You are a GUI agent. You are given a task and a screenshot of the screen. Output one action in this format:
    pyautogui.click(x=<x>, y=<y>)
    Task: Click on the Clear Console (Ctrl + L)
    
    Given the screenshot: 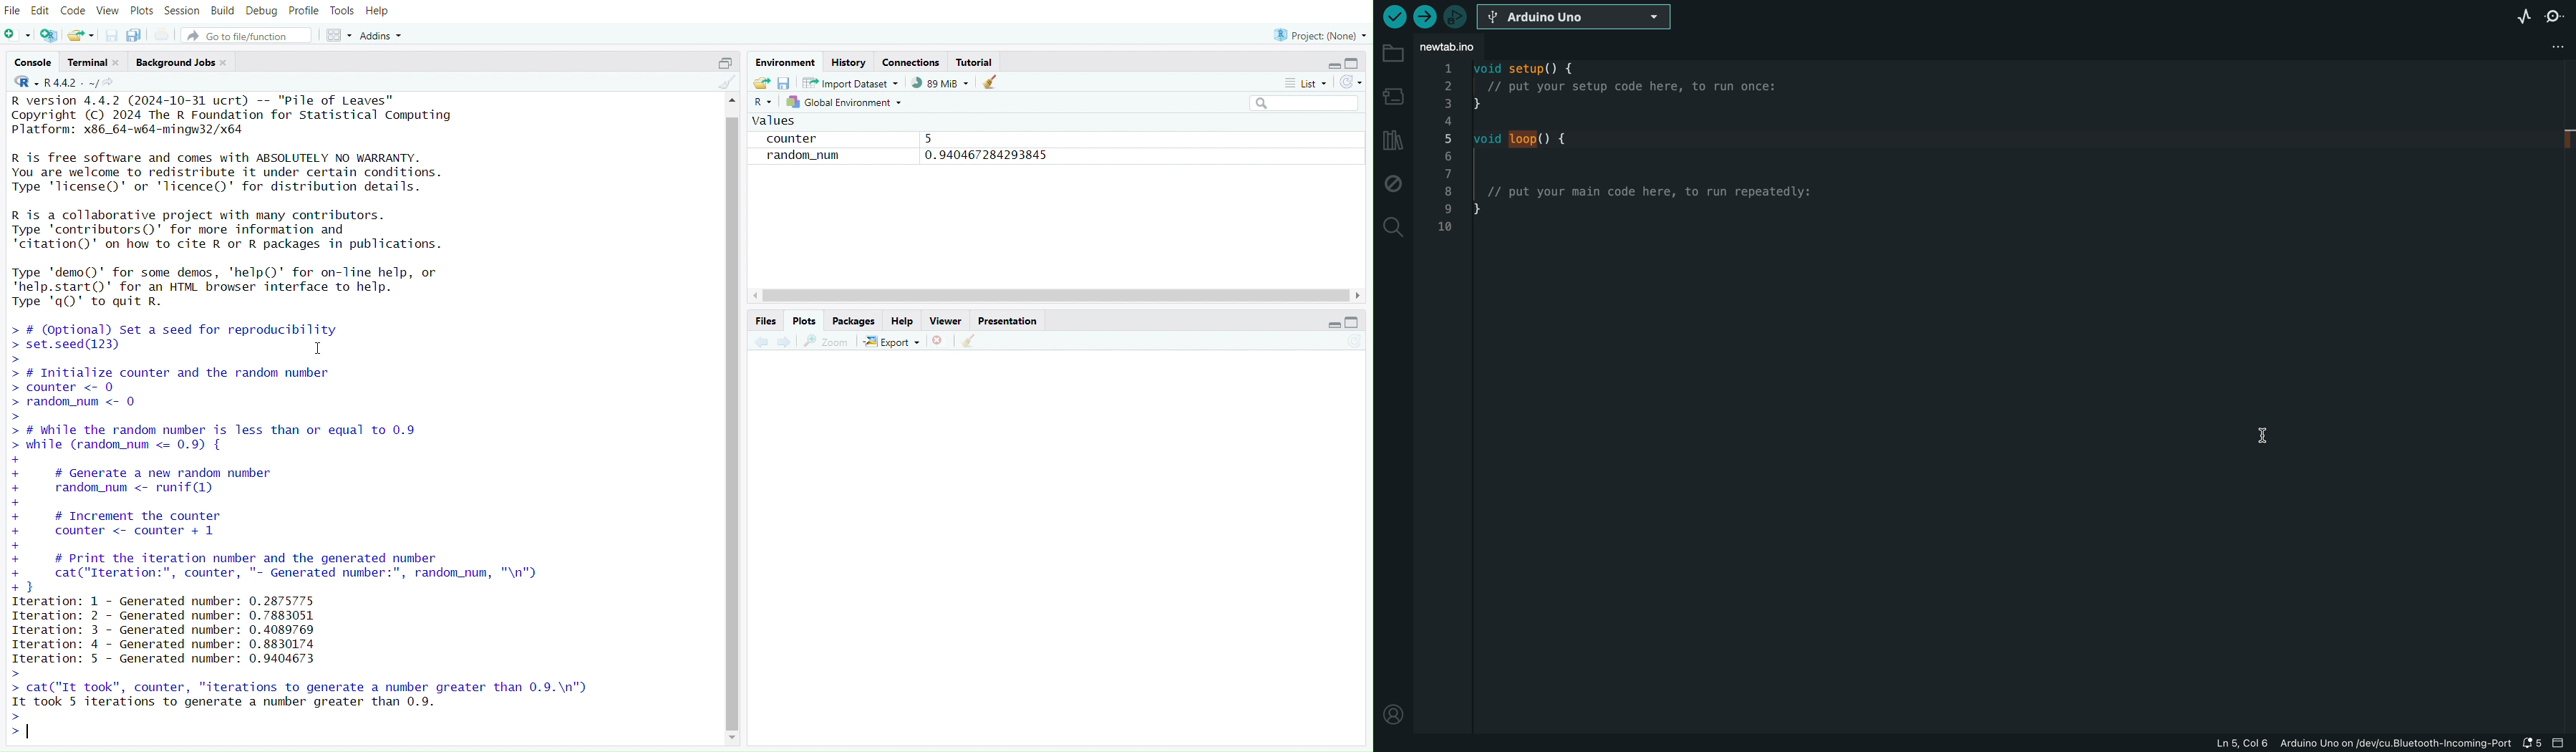 What is the action you would take?
    pyautogui.click(x=972, y=339)
    